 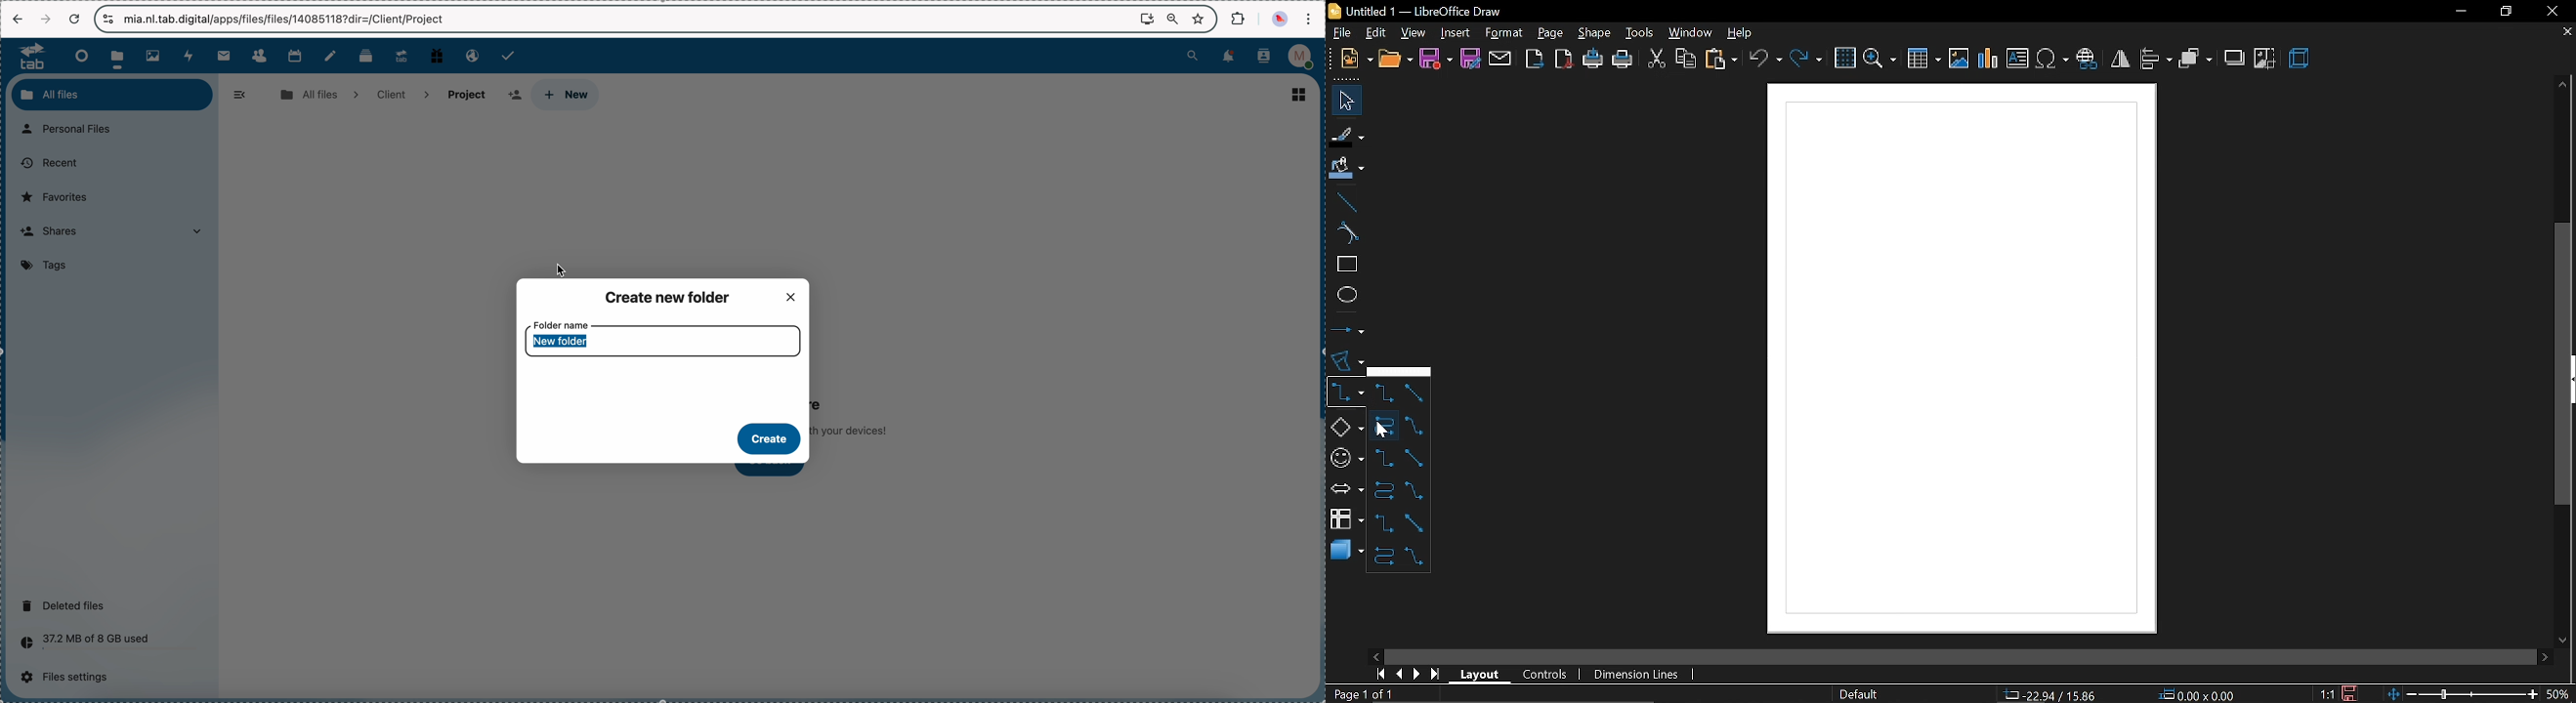 What do you see at coordinates (1347, 520) in the screenshot?
I see `flowchart` at bounding box center [1347, 520].